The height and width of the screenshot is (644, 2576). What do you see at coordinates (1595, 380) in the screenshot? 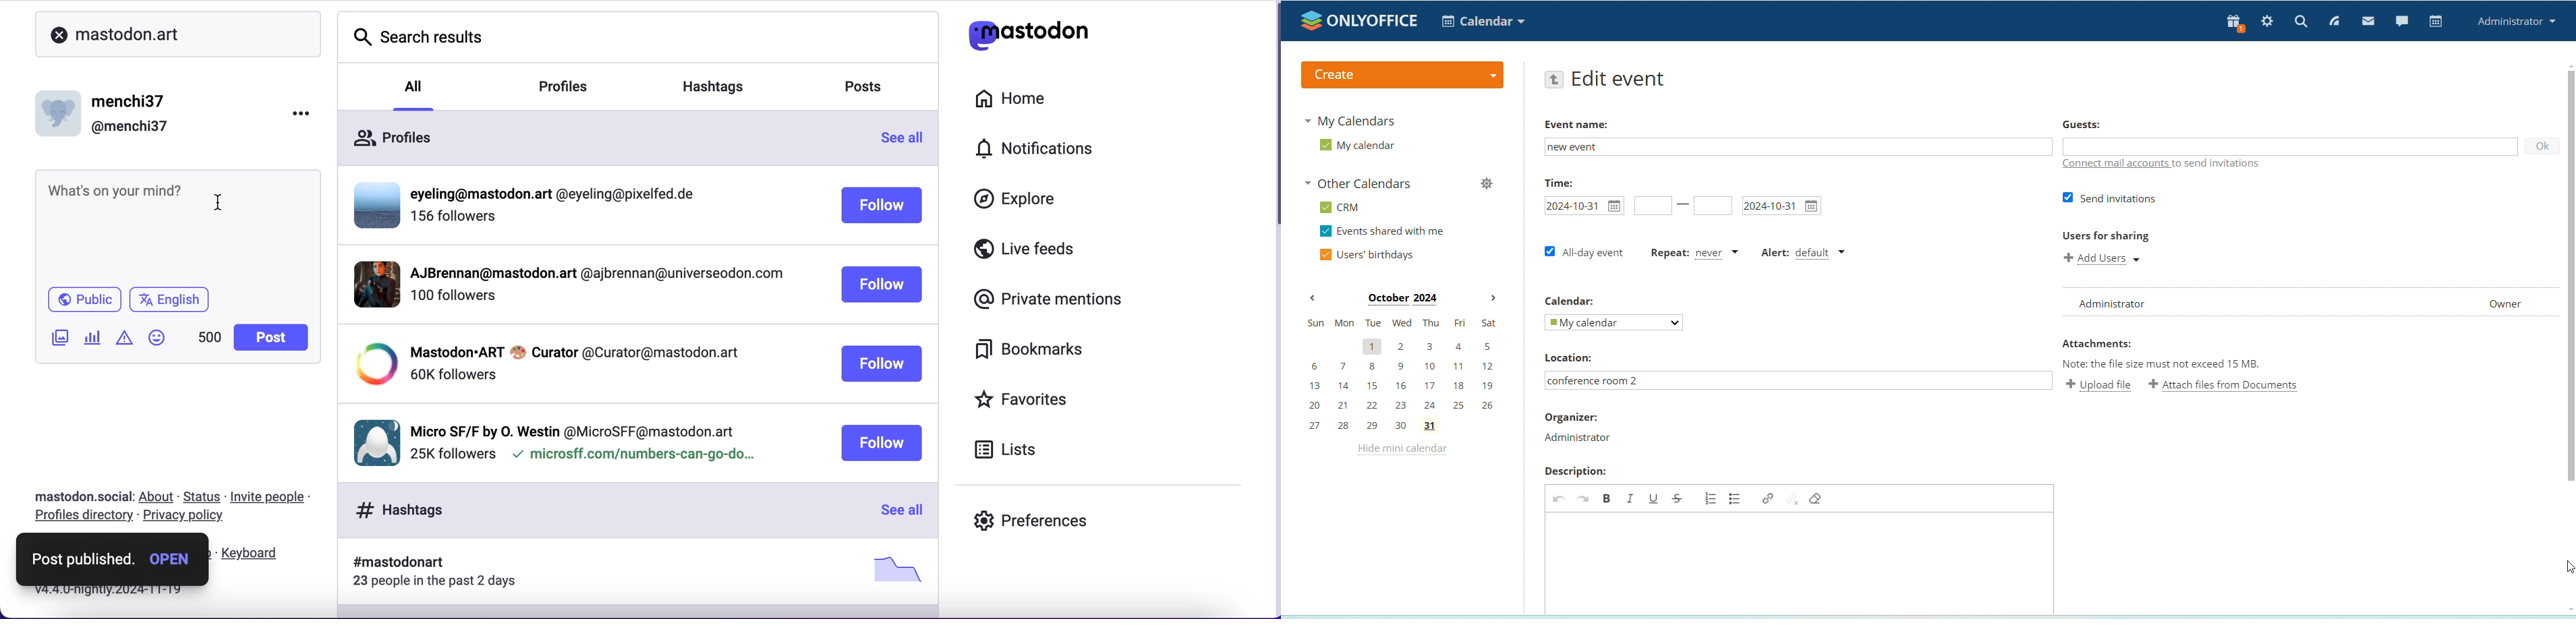
I see `location typed in` at bounding box center [1595, 380].